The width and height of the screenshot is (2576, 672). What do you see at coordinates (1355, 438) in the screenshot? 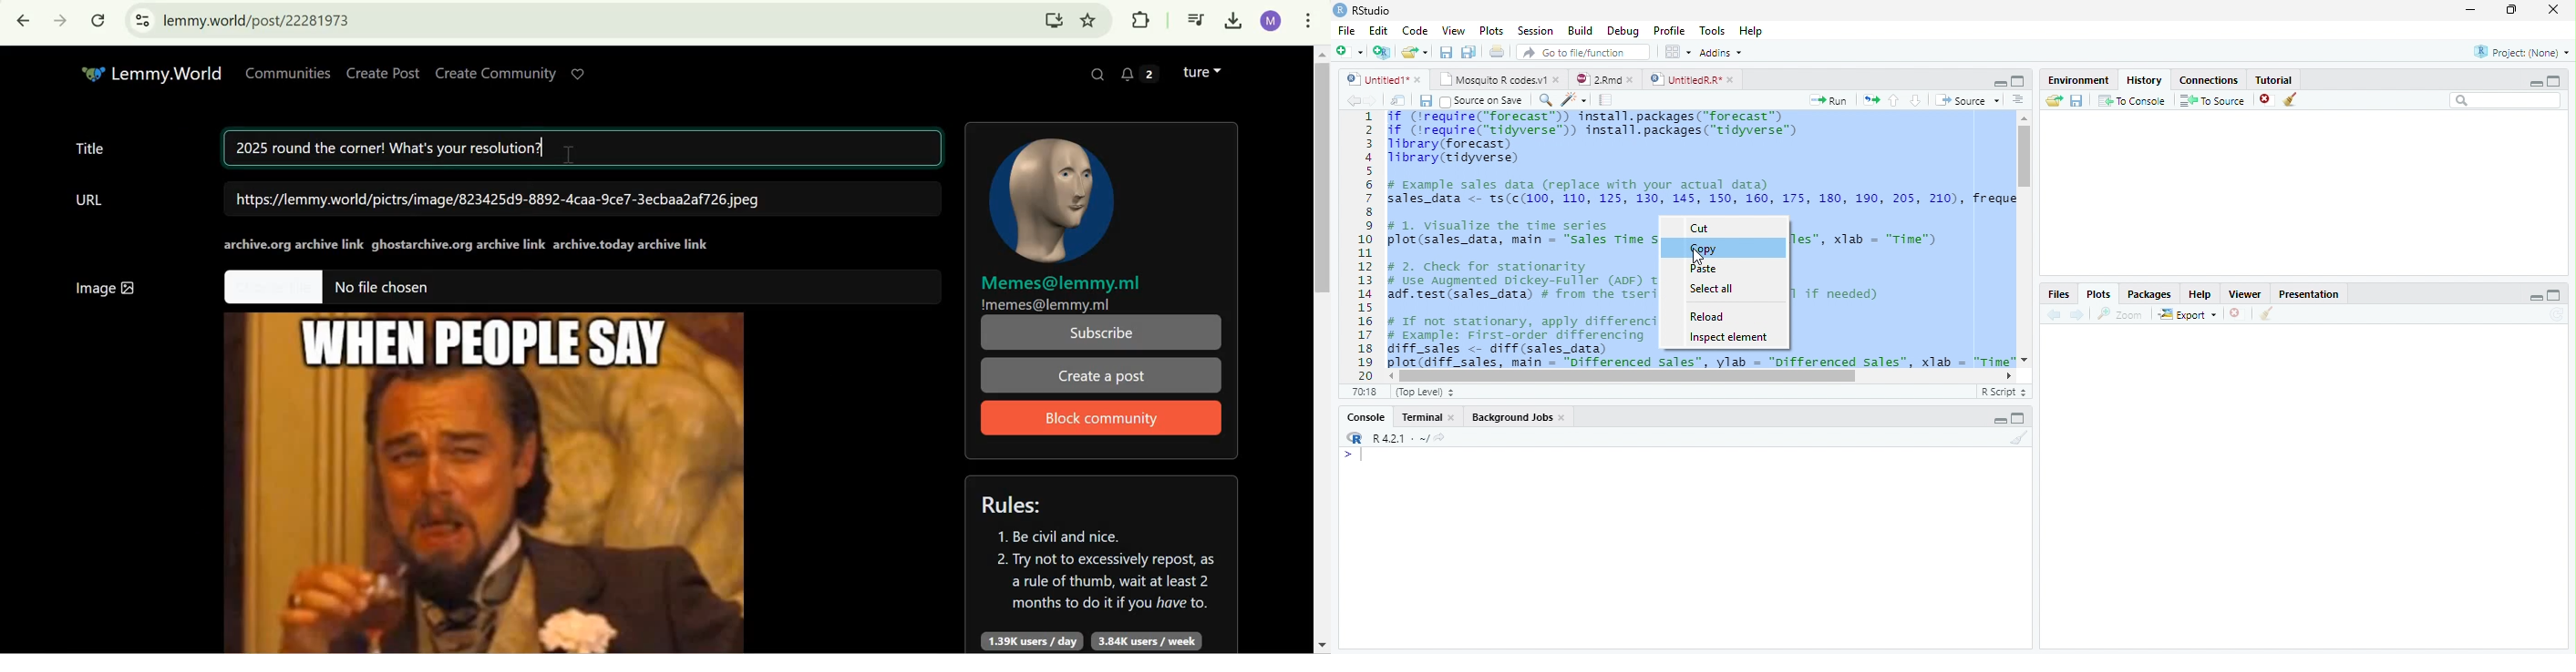
I see `R` at bounding box center [1355, 438].